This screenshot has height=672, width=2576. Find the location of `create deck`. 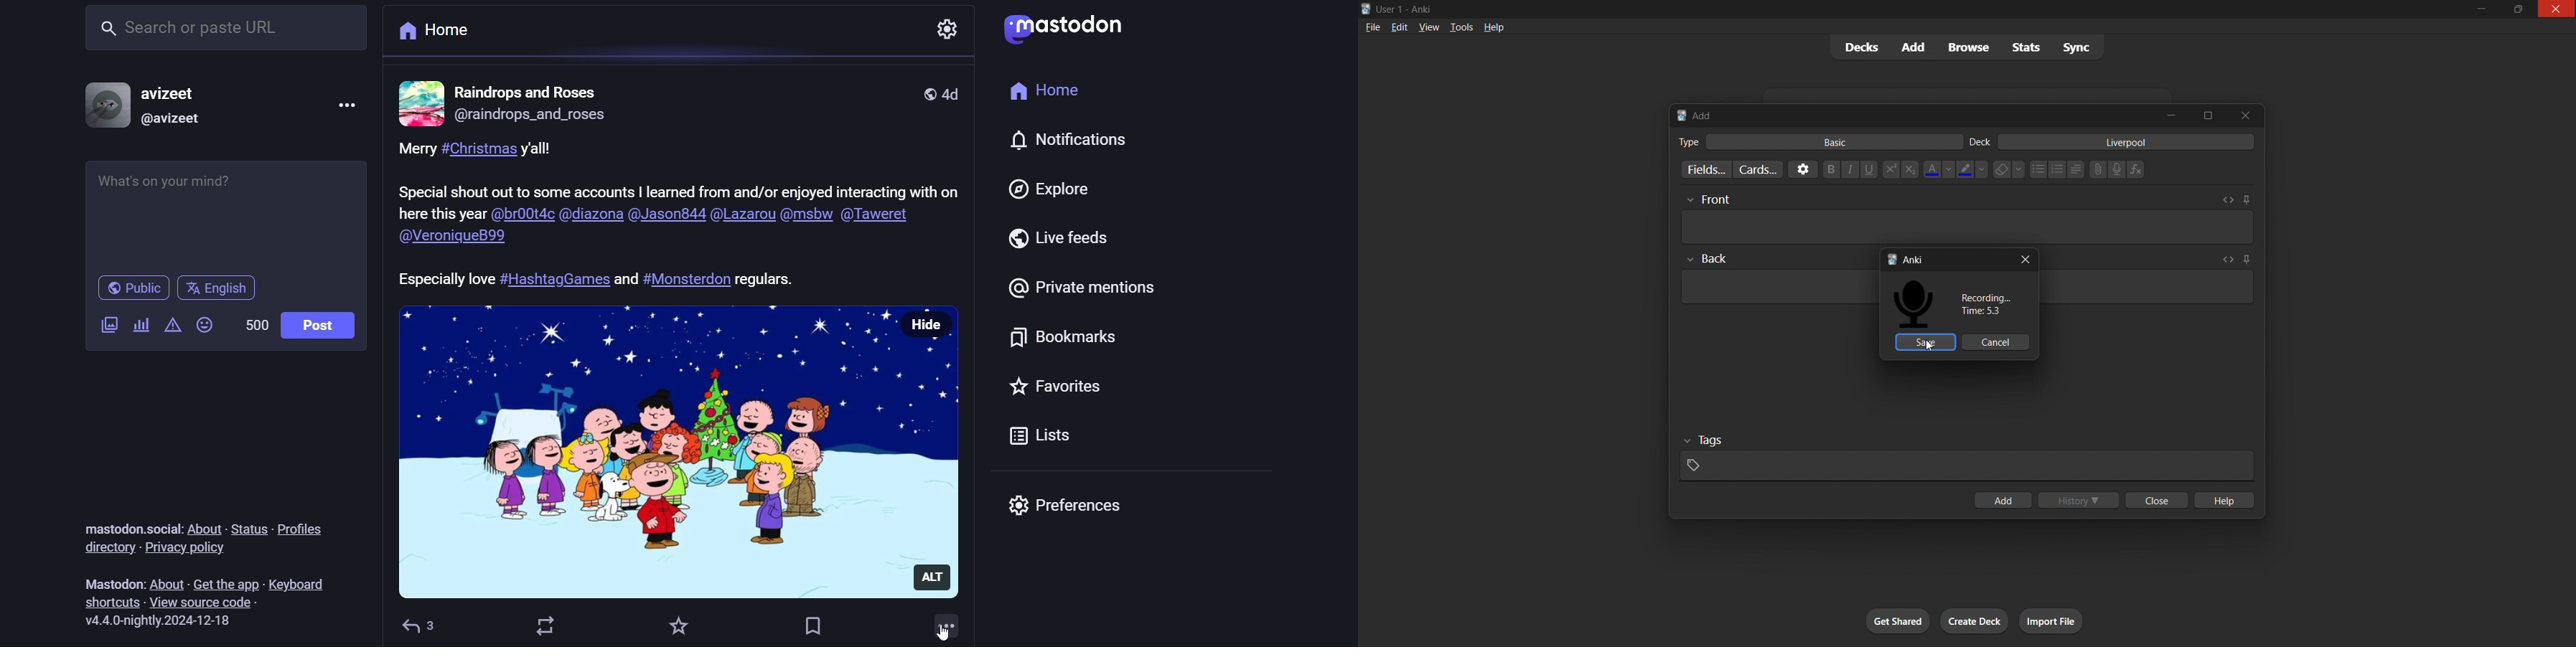

create deck is located at coordinates (1977, 619).